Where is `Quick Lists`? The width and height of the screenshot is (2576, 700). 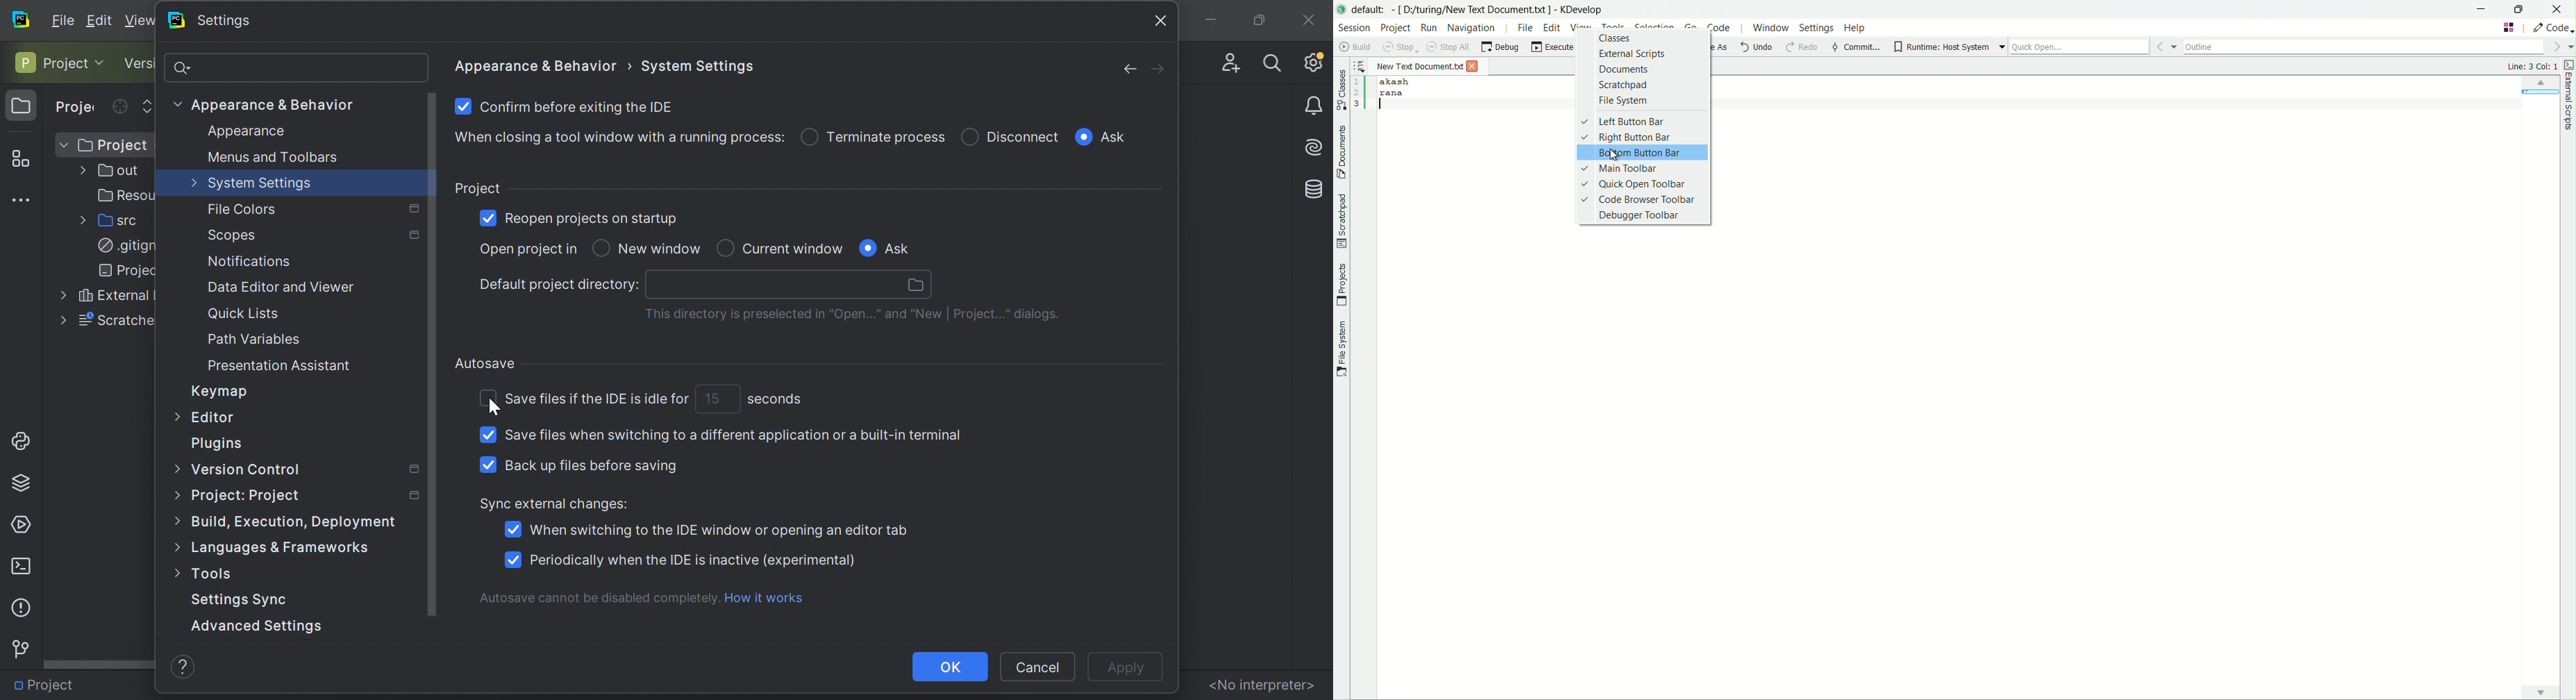
Quick Lists is located at coordinates (246, 313).